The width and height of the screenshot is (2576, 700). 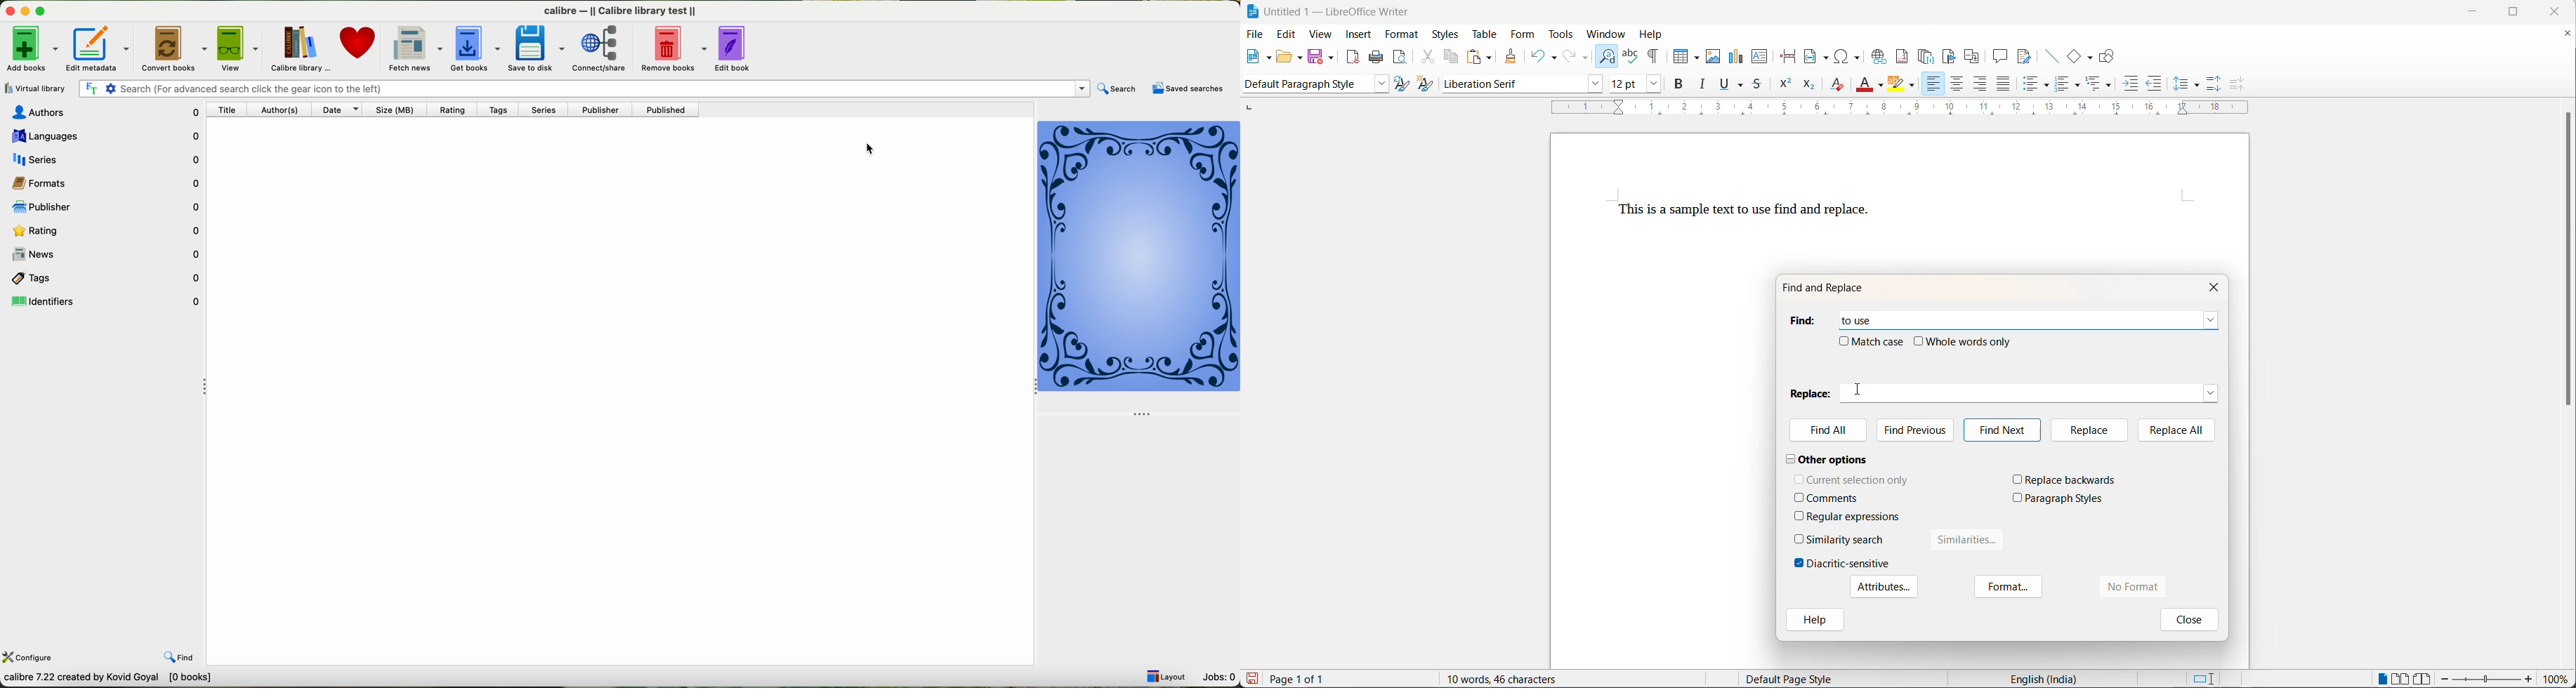 What do you see at coordinates (1799, 478) in the screenshot?
I see `checkbox` at bounding box center [1799, 478].